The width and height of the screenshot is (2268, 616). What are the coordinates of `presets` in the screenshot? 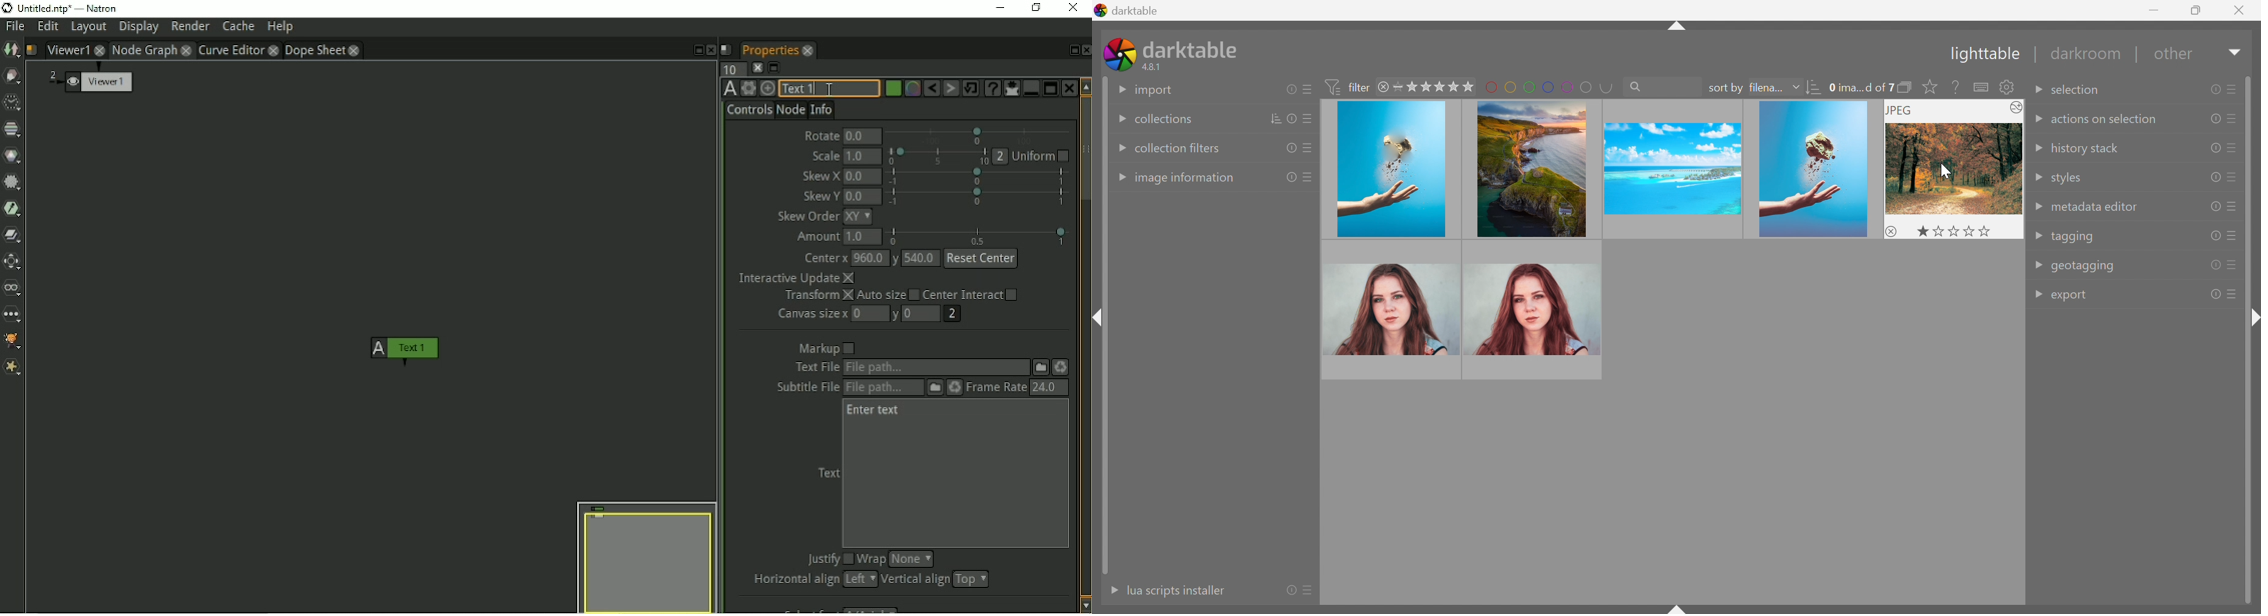 It's located at (2237, 265).